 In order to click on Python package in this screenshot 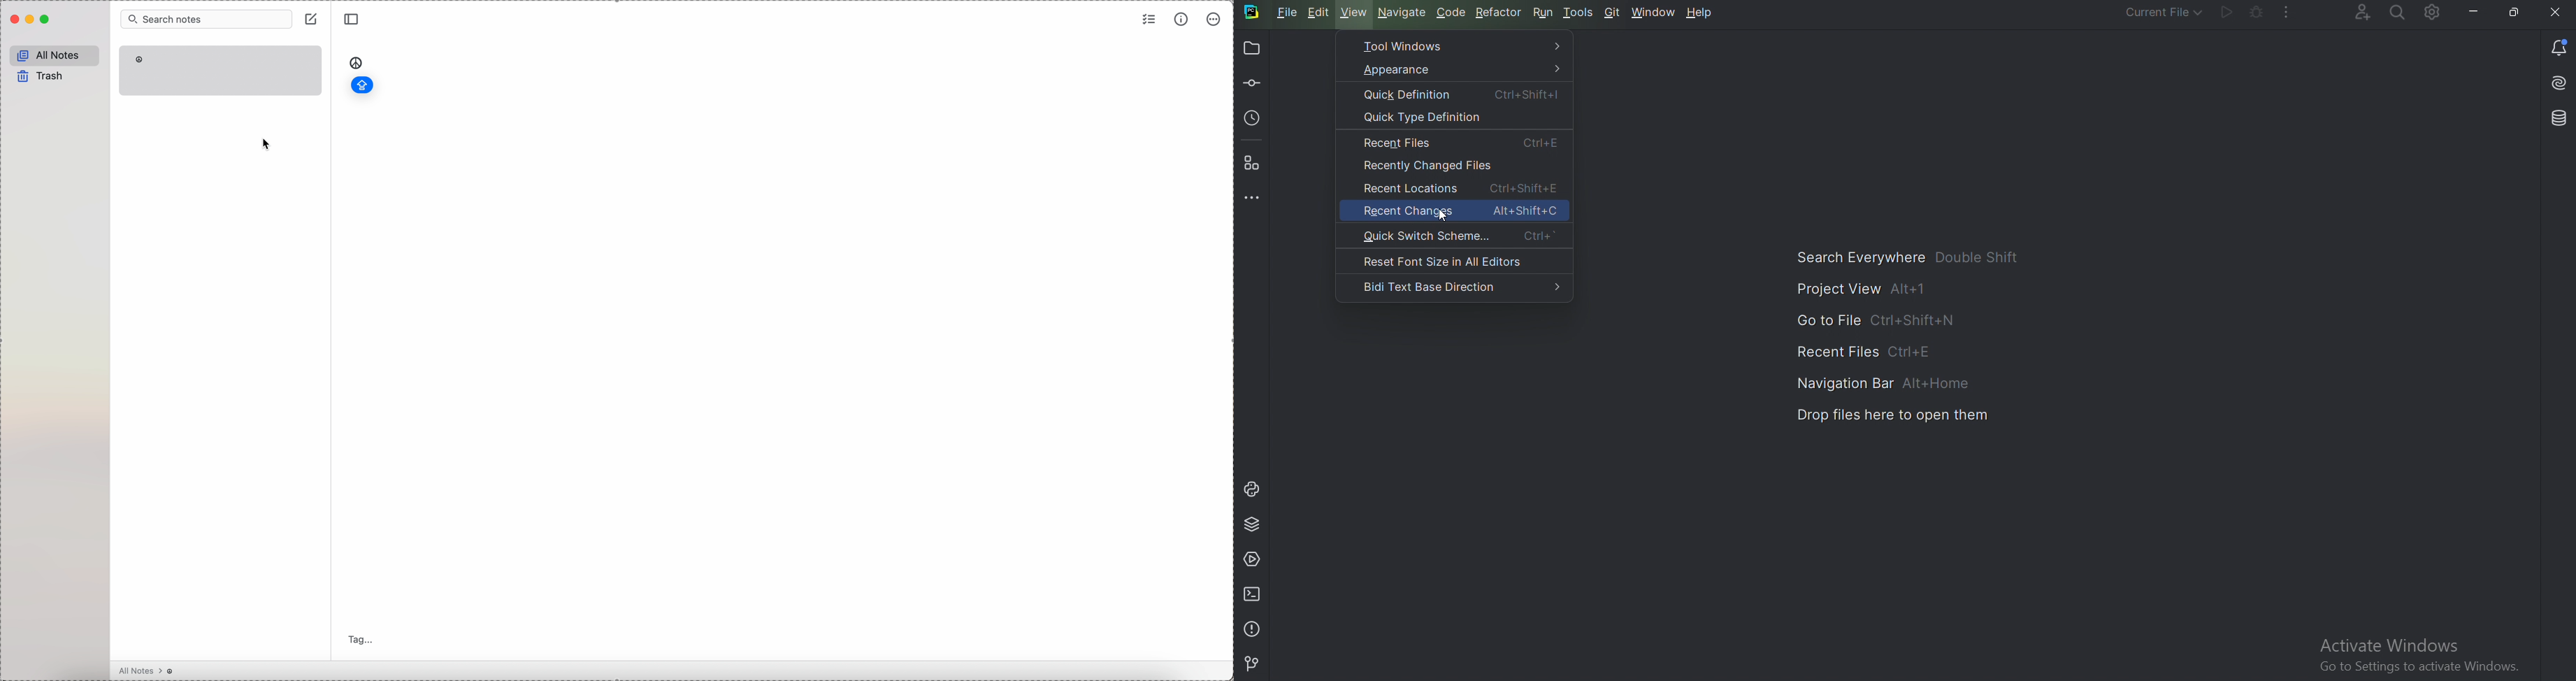, I will do `click(1253, 524)`.